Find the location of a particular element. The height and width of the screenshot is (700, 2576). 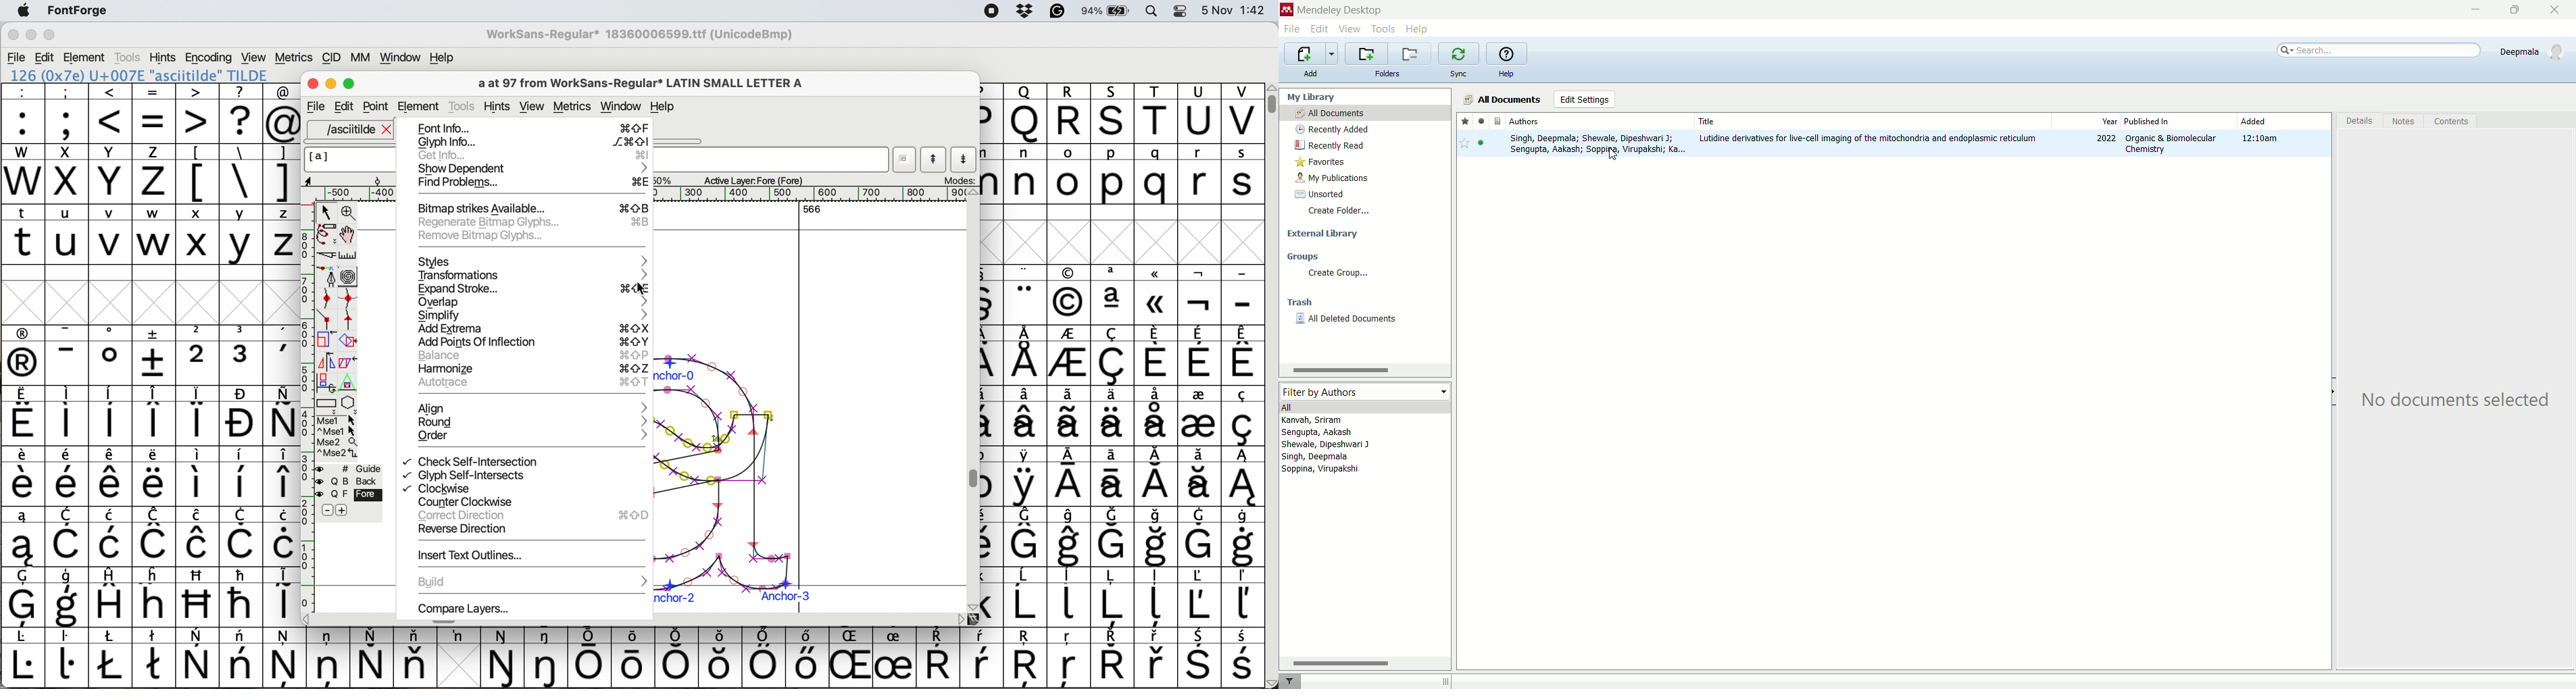

symbol is located at coordinates (415, 657).